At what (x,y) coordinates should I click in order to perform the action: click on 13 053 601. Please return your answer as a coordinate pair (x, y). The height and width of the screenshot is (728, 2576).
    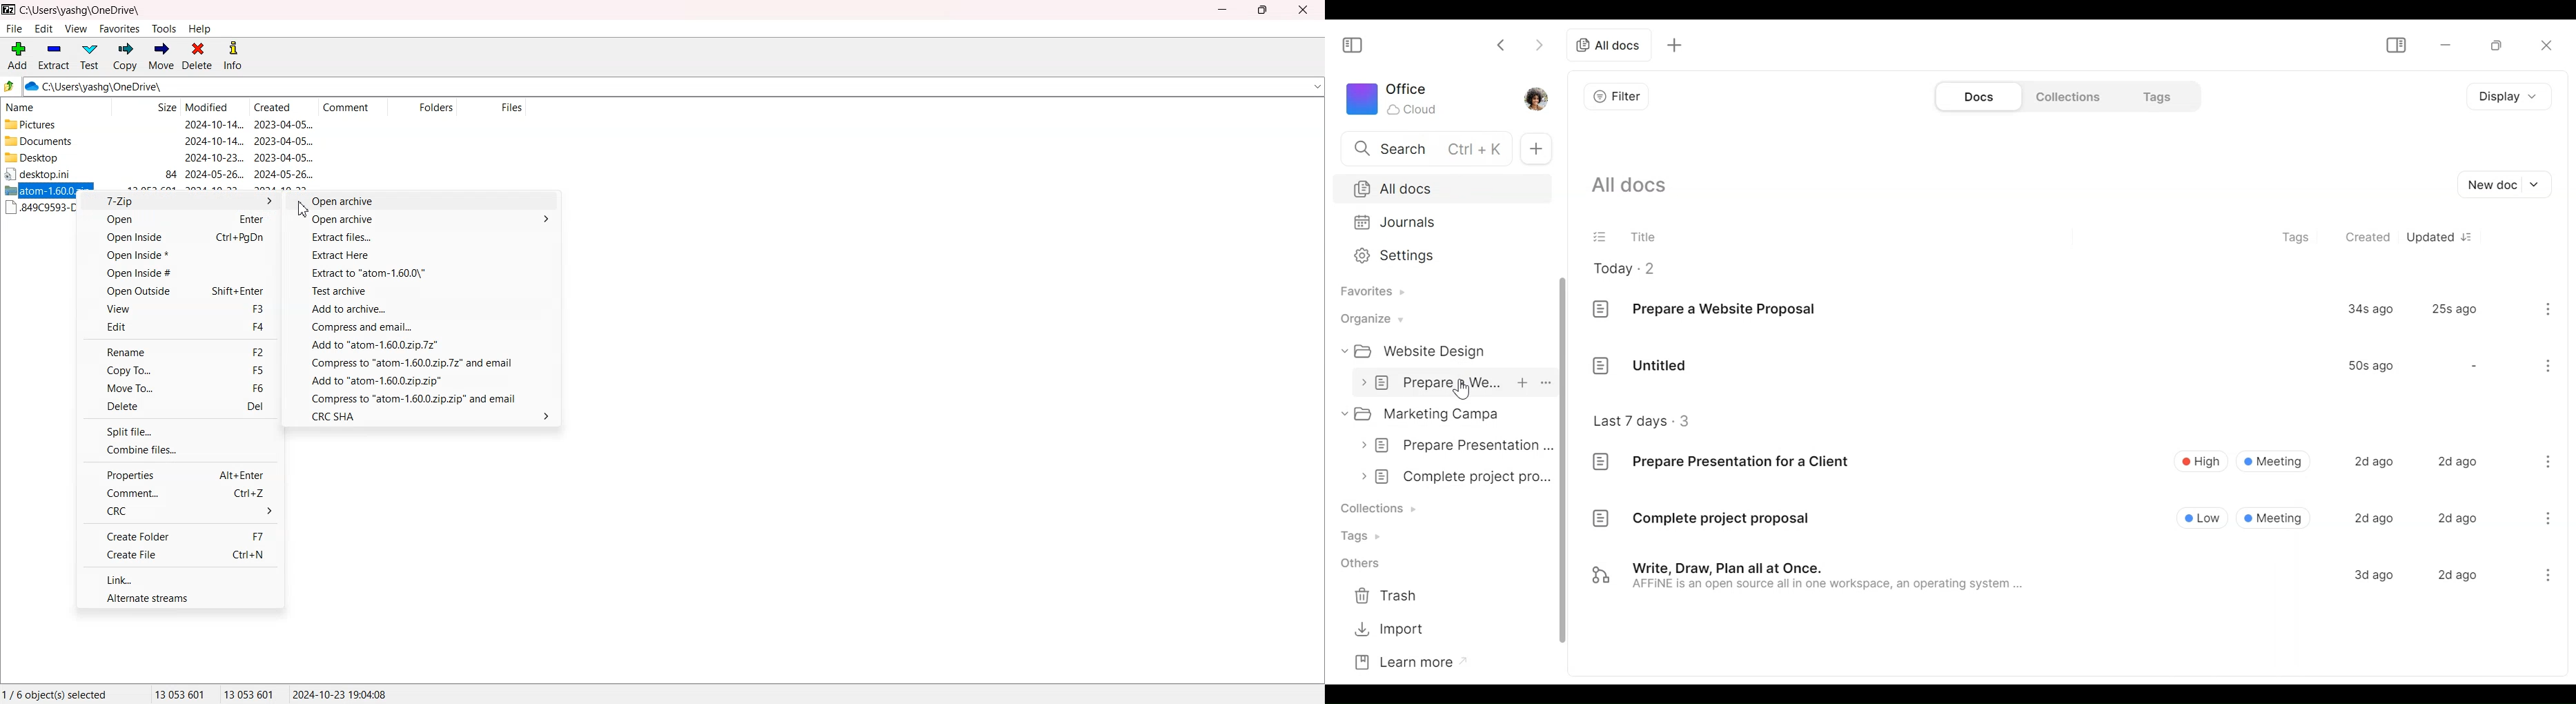
    Looking at the image, I should click on (250, 694).